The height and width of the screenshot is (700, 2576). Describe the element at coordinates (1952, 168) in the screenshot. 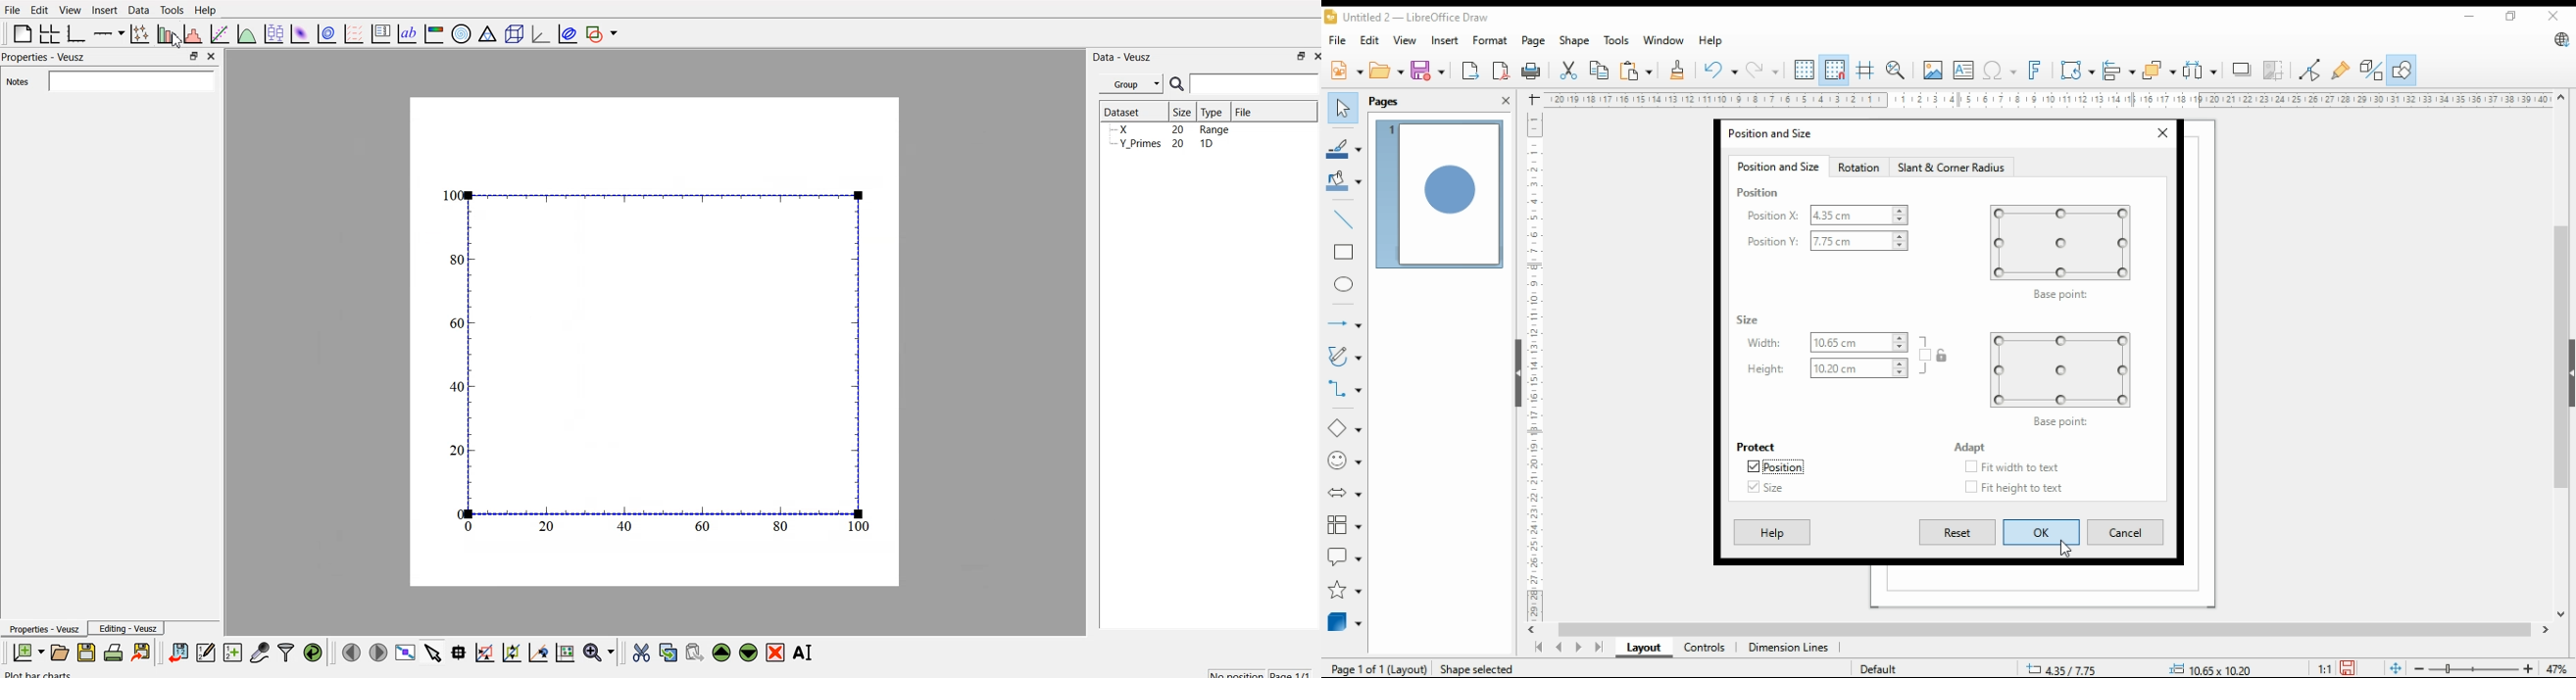

I see `slant and corner radius` at that location.